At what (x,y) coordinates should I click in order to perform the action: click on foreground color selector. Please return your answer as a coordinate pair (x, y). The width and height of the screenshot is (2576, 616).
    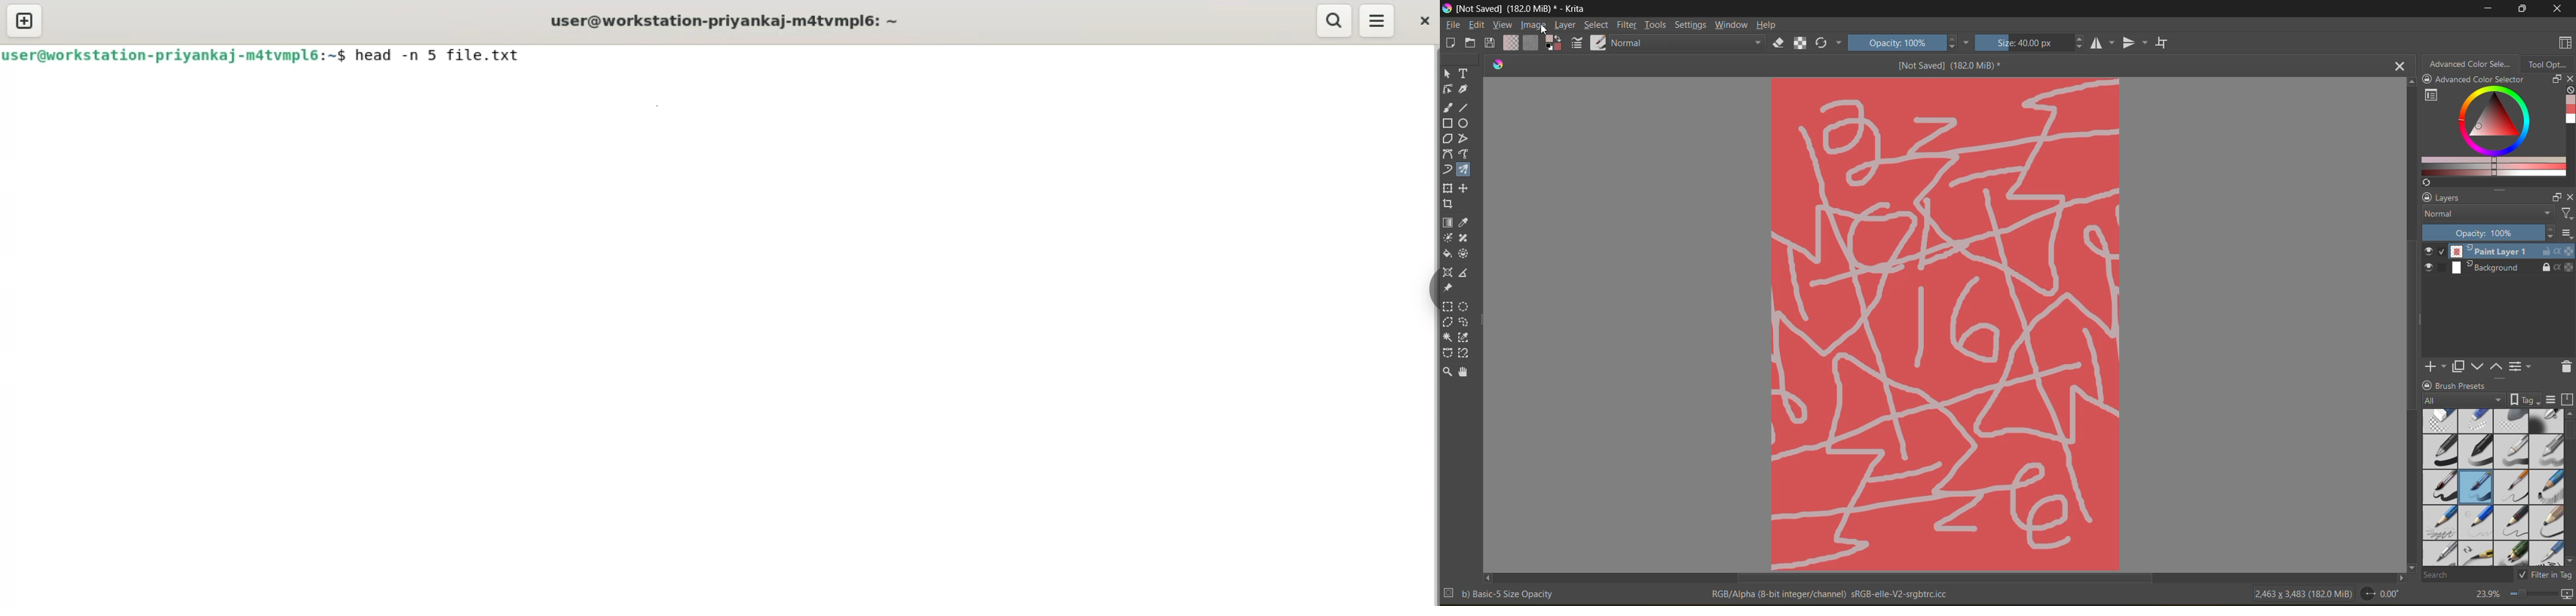
    Looking at the image, I should click on (1554, 43).